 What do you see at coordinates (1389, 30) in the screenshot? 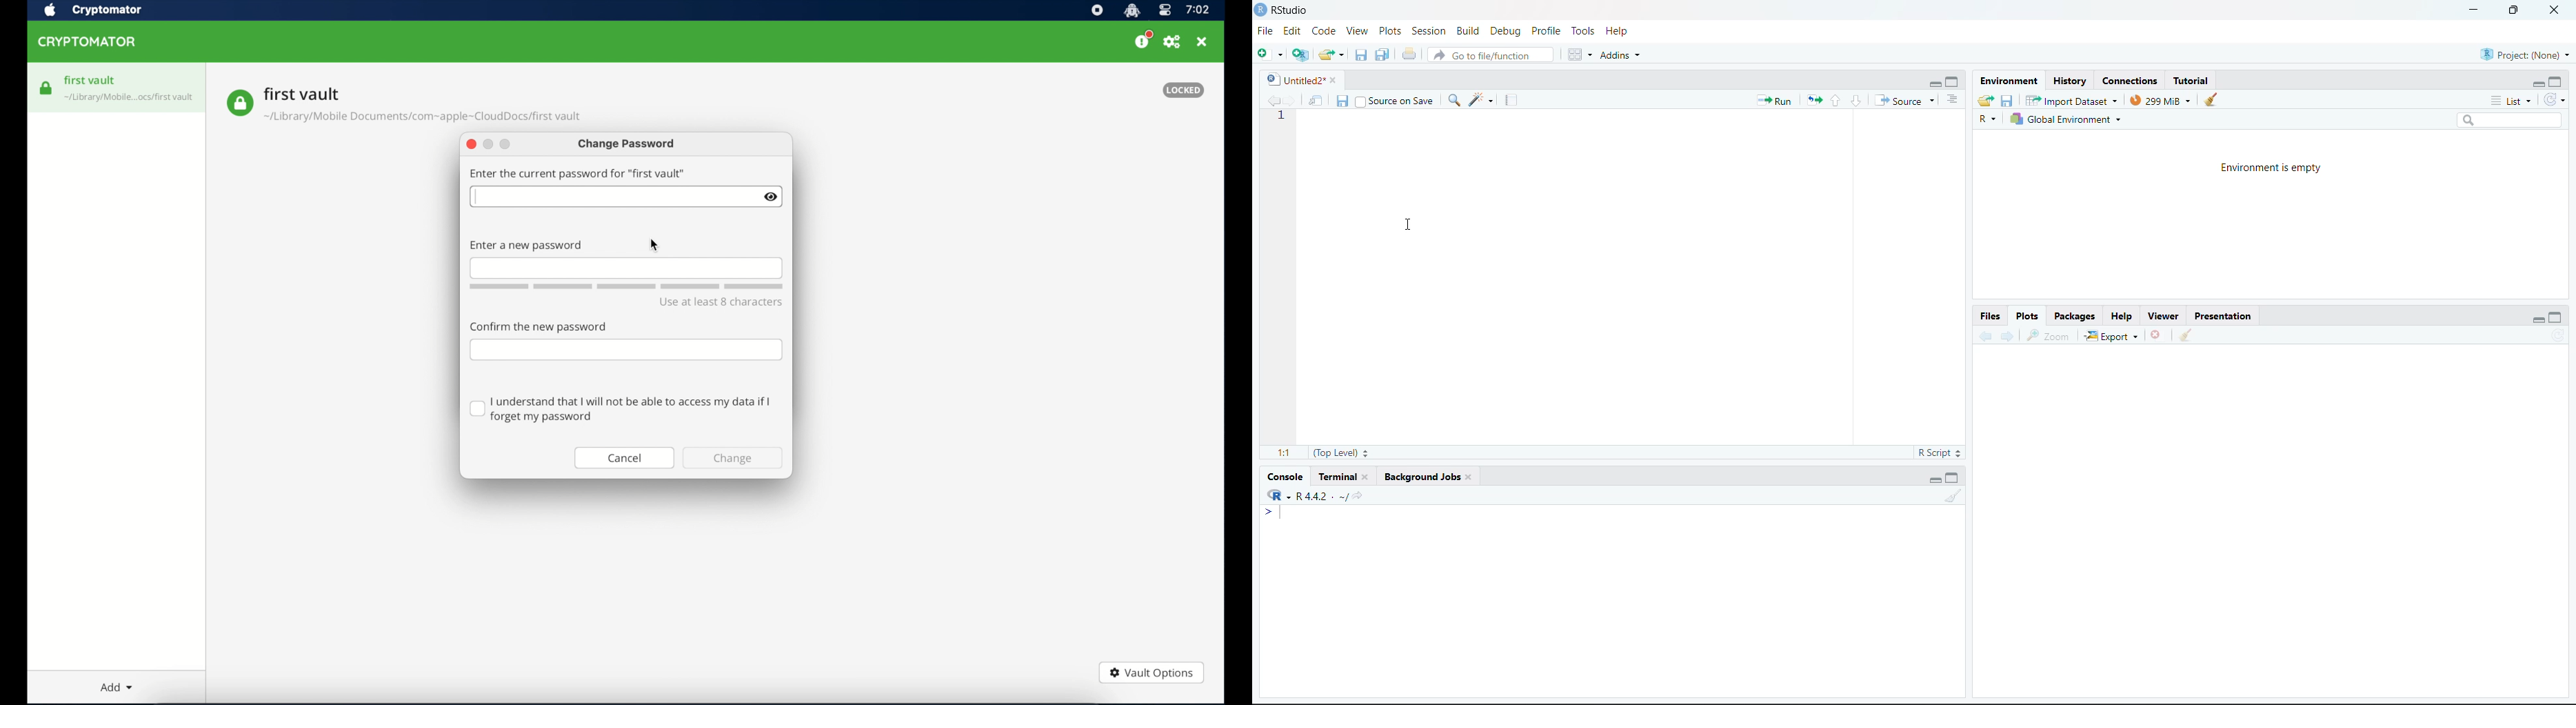
I see `Plots` at bounding box center [1389, 30].